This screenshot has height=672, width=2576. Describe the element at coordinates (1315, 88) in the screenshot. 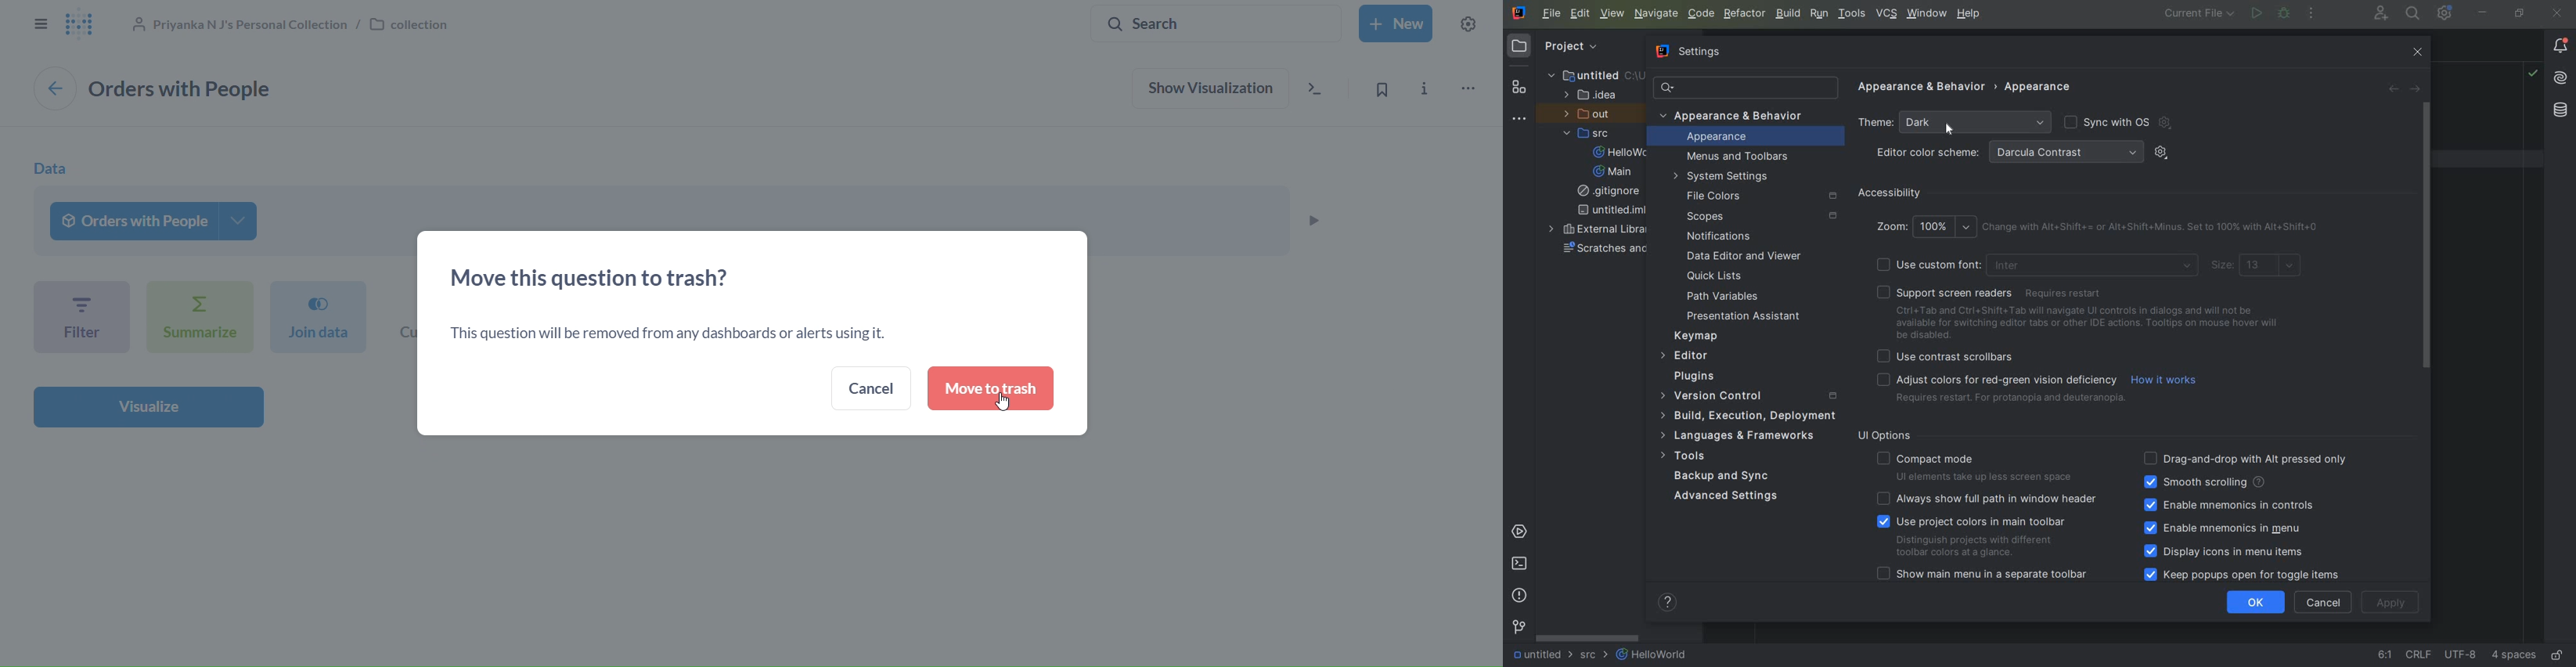

I see `view the sql` at that location.